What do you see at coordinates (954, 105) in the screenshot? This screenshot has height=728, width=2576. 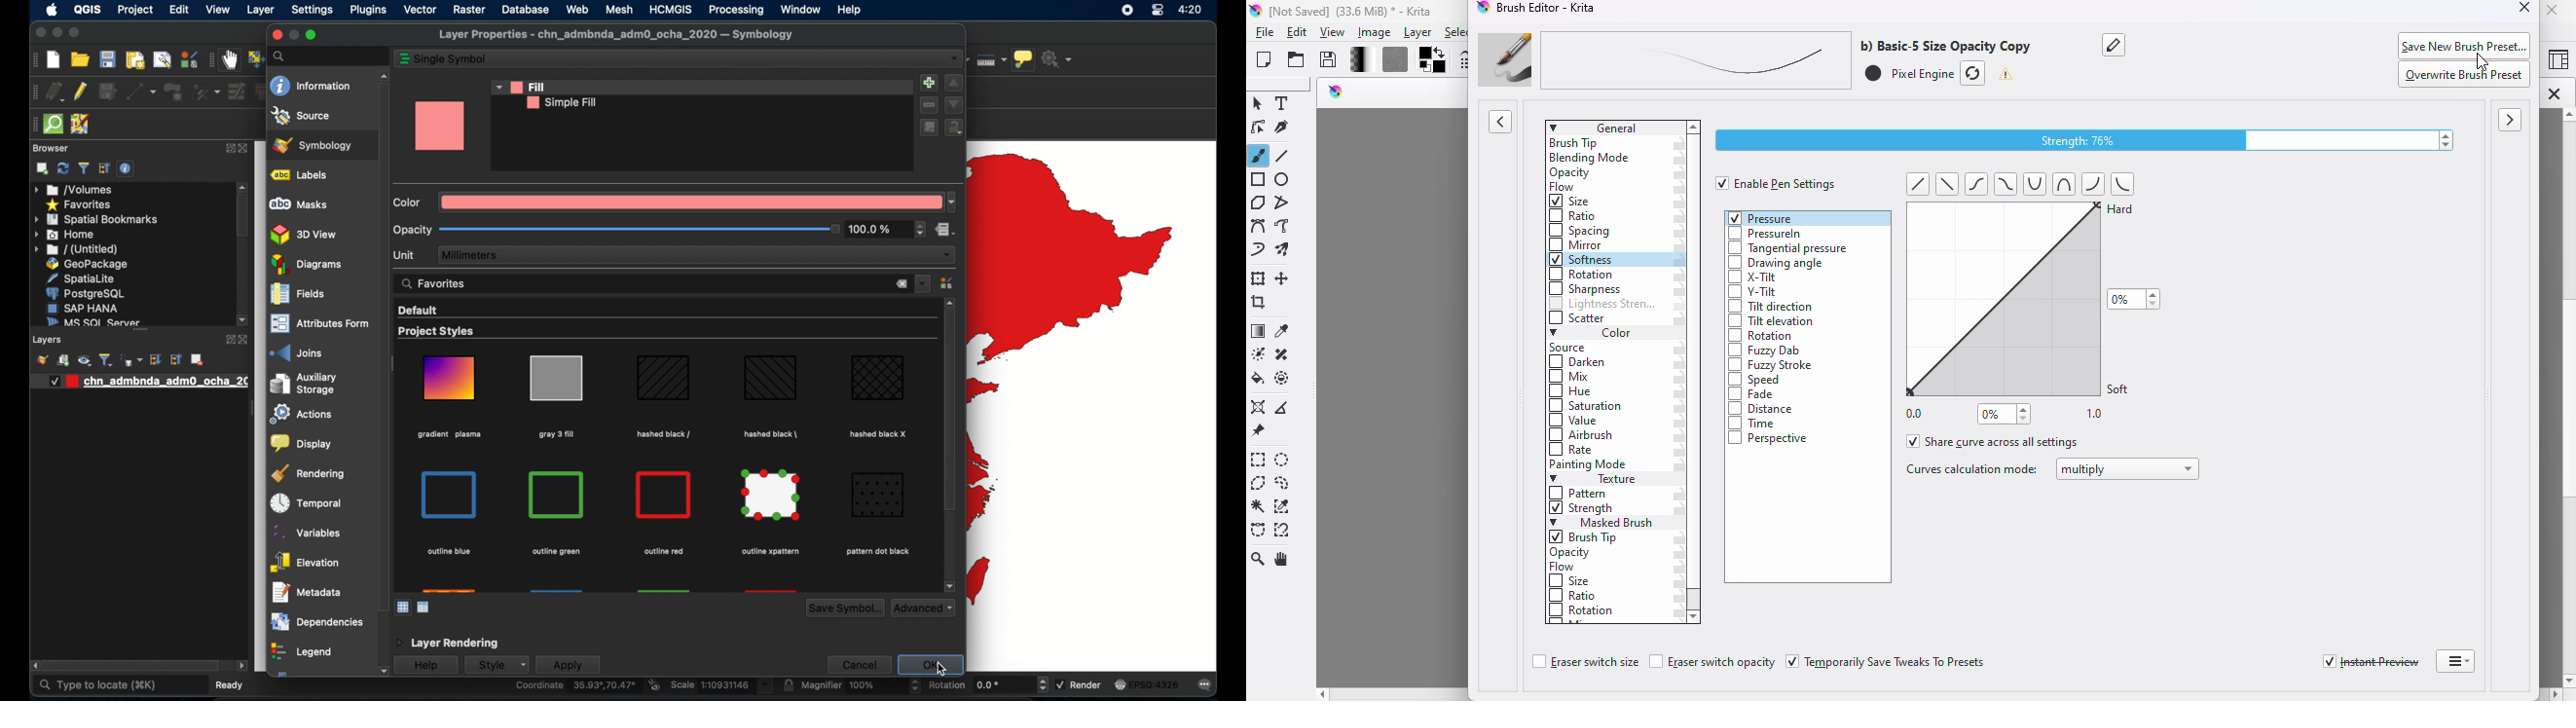 I see `move down` at bounding box center [954, 105].